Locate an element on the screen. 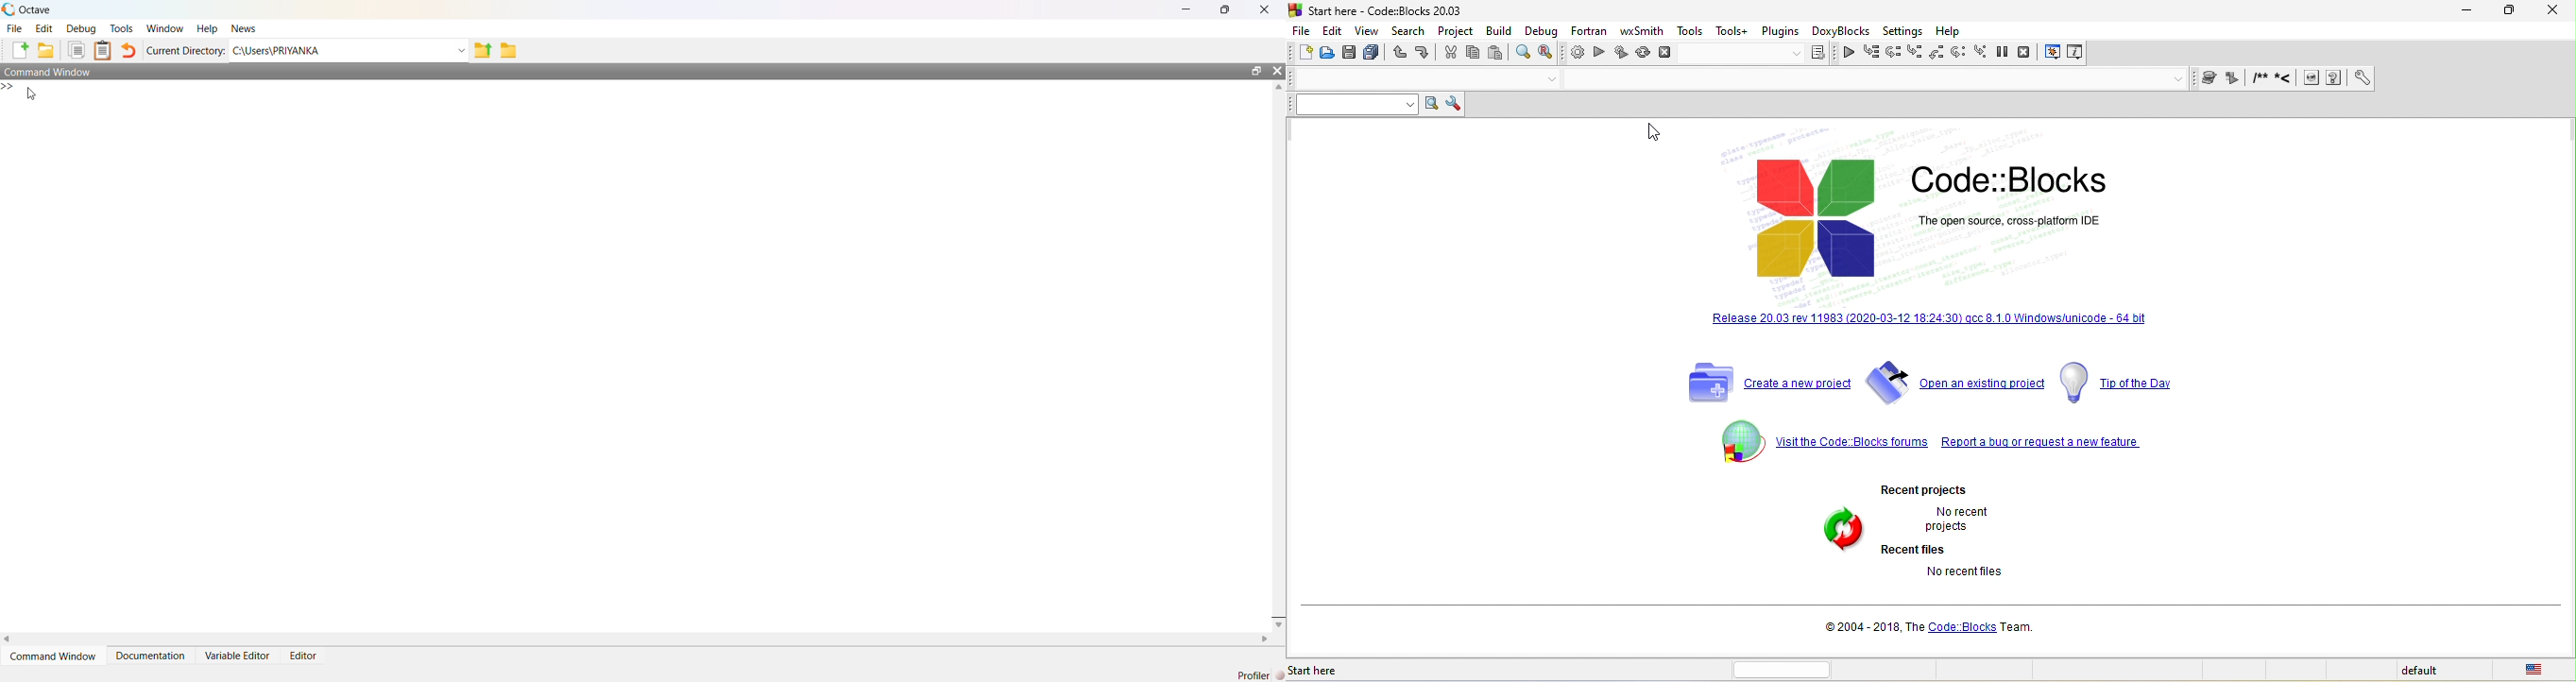 Image resolution: width=2576 pixels, height=700 pixels. open preference is located at coordinates (2508, 78).